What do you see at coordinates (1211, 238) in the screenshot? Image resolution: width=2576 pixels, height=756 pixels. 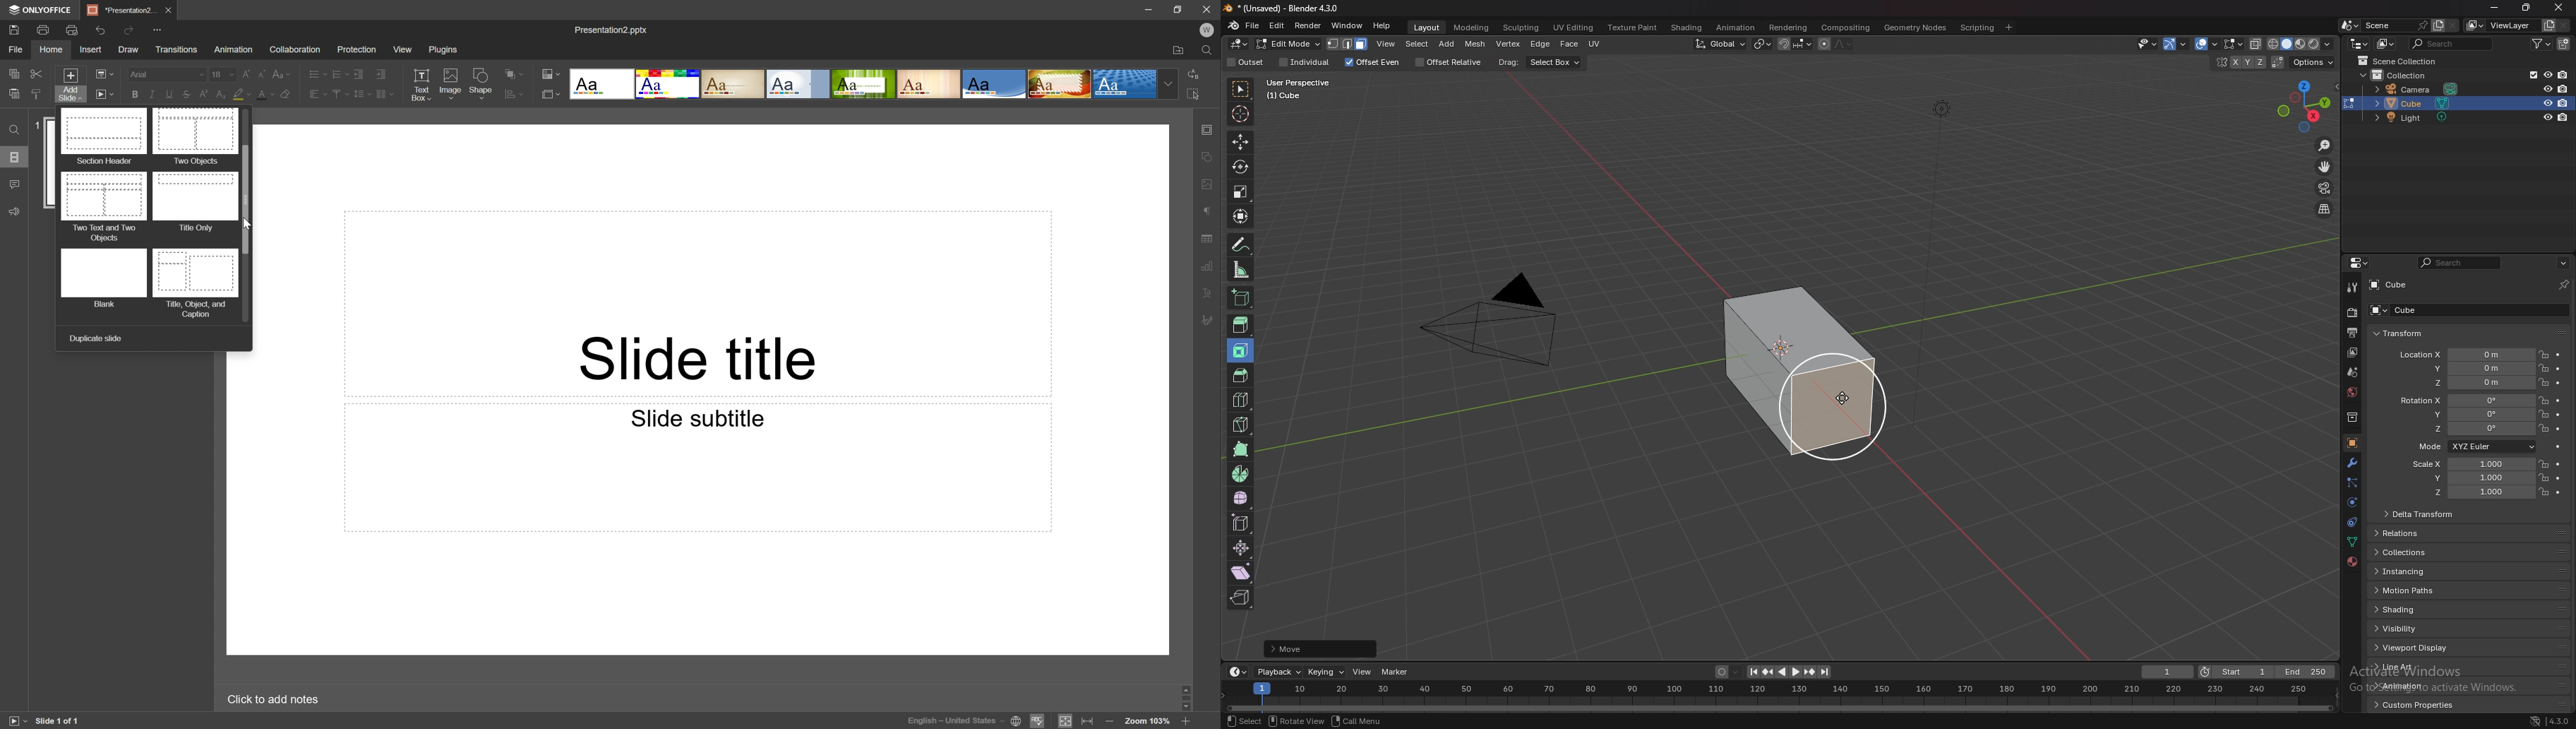 I see `Table settings` at bounding box center [1211, 238].